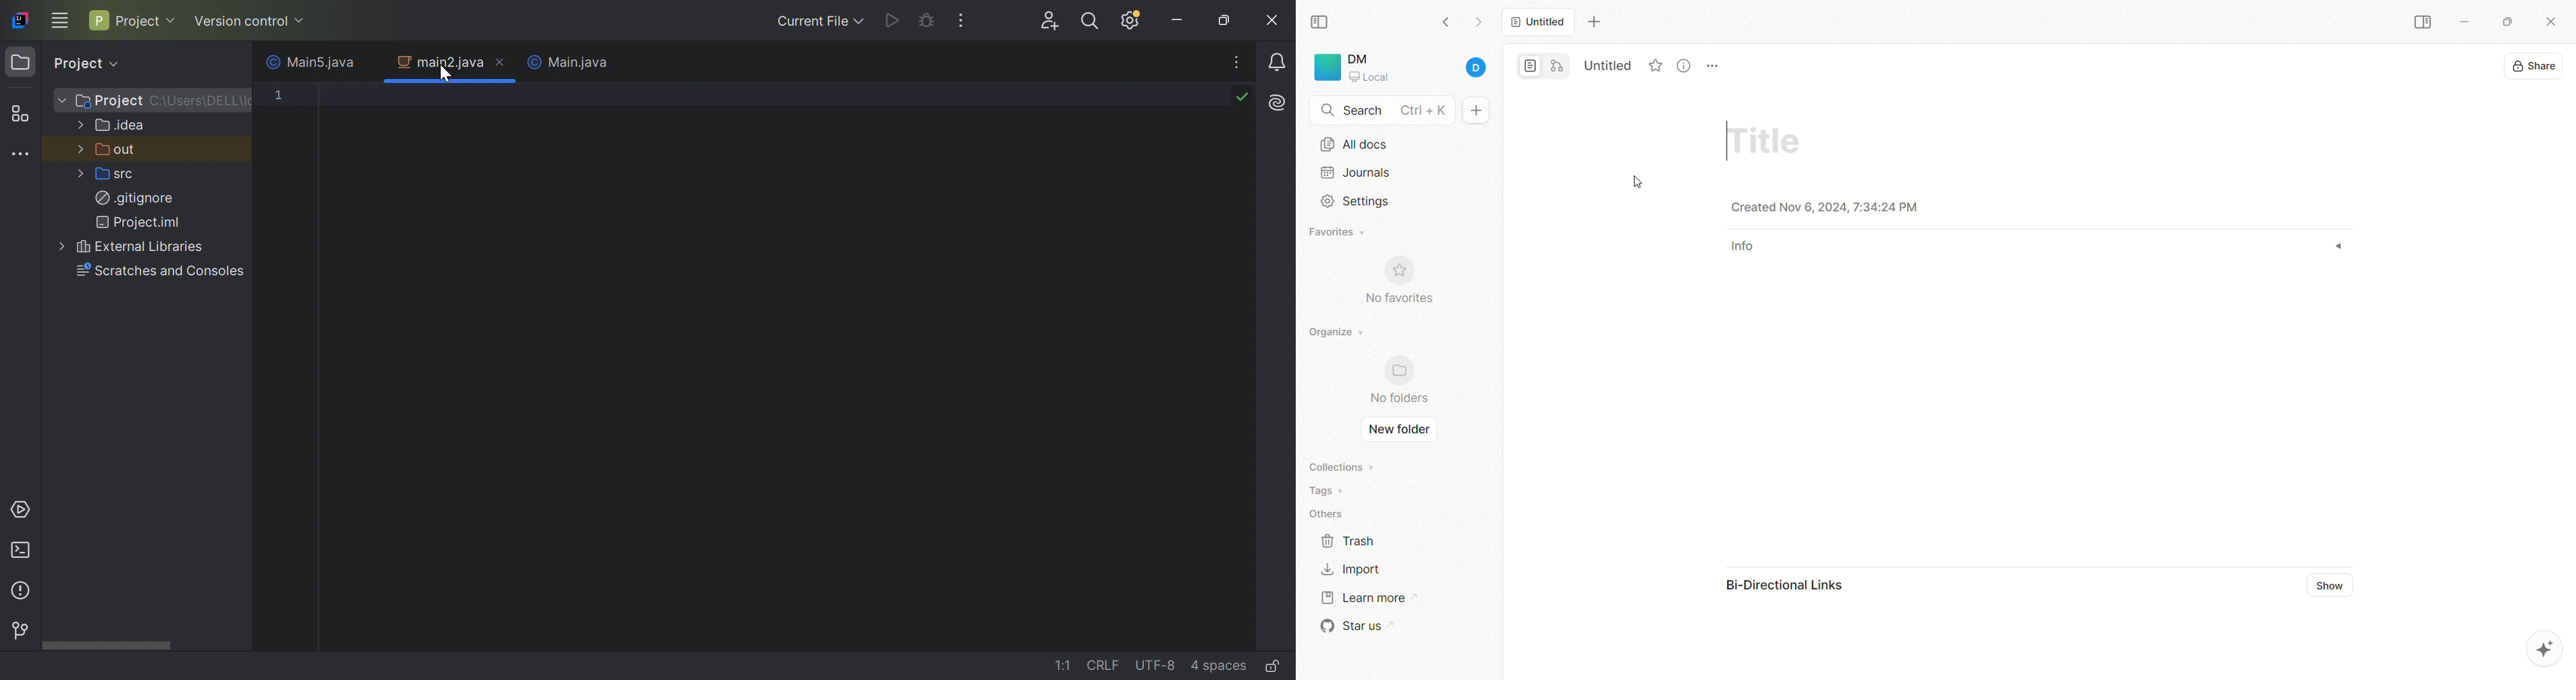  I want to click on share, so click(2536, 64).